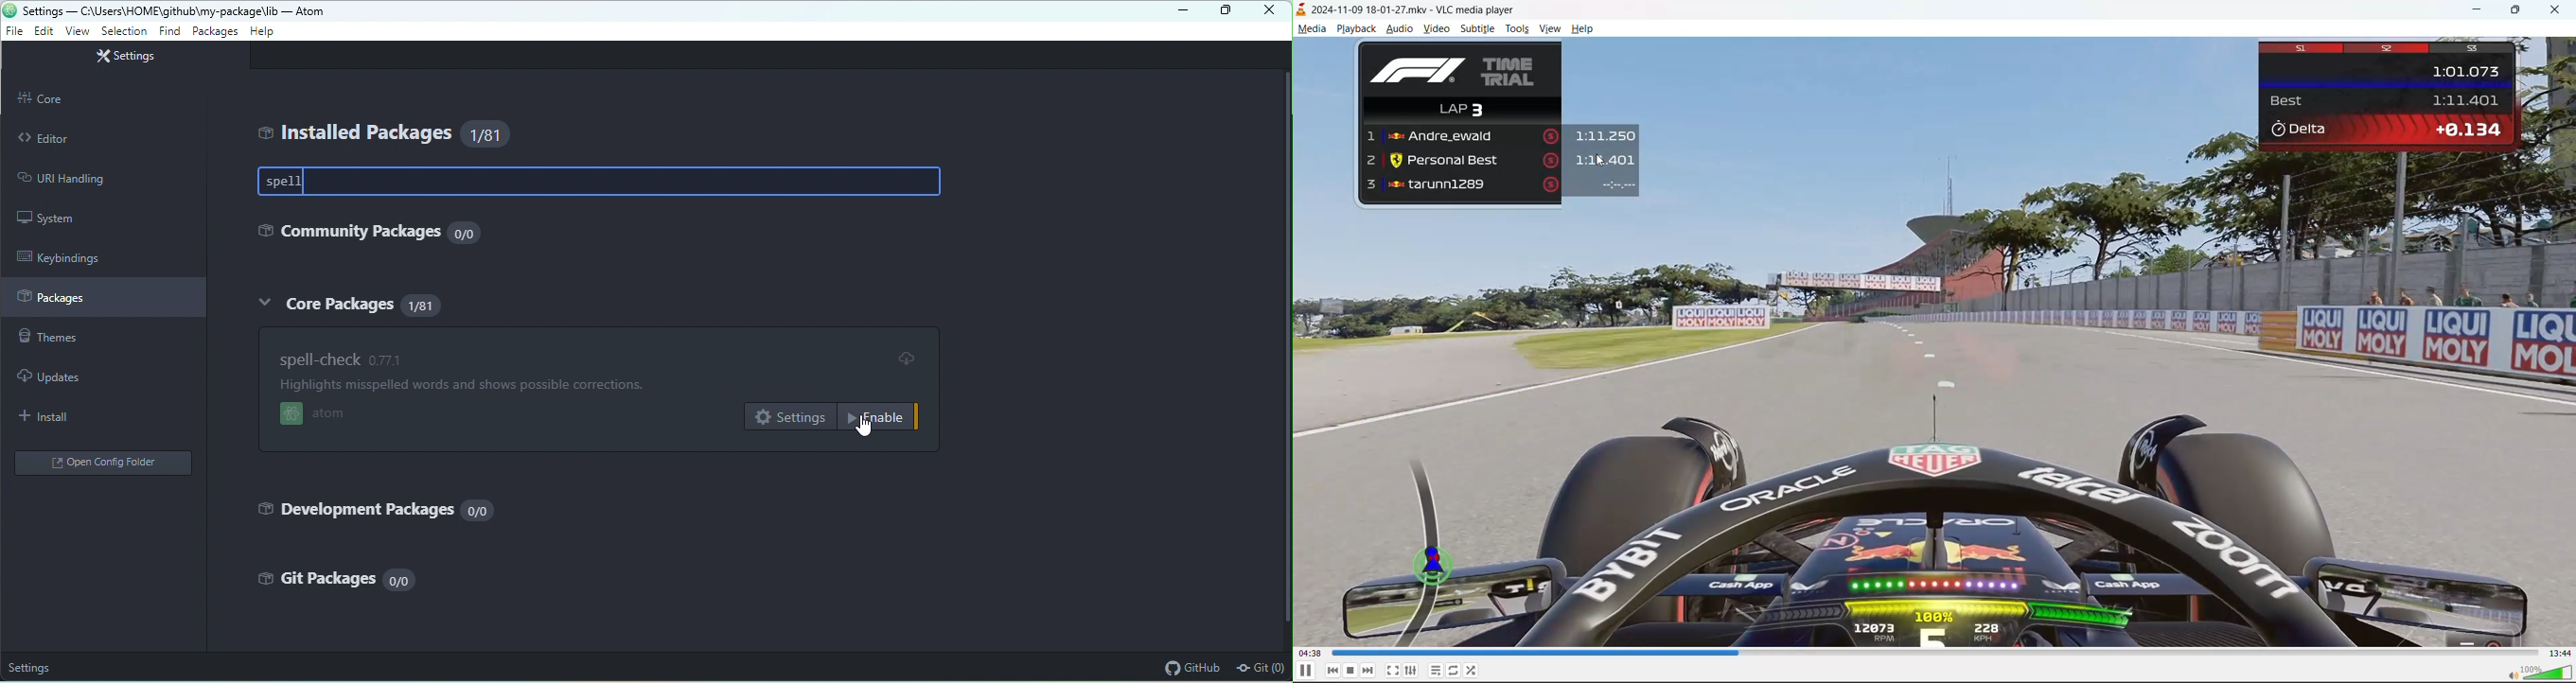 The image size is (2576, 700). What do you see at coordinates (124, 58) in the screenshot?
I see `settings` at bounding box center [124, 58].